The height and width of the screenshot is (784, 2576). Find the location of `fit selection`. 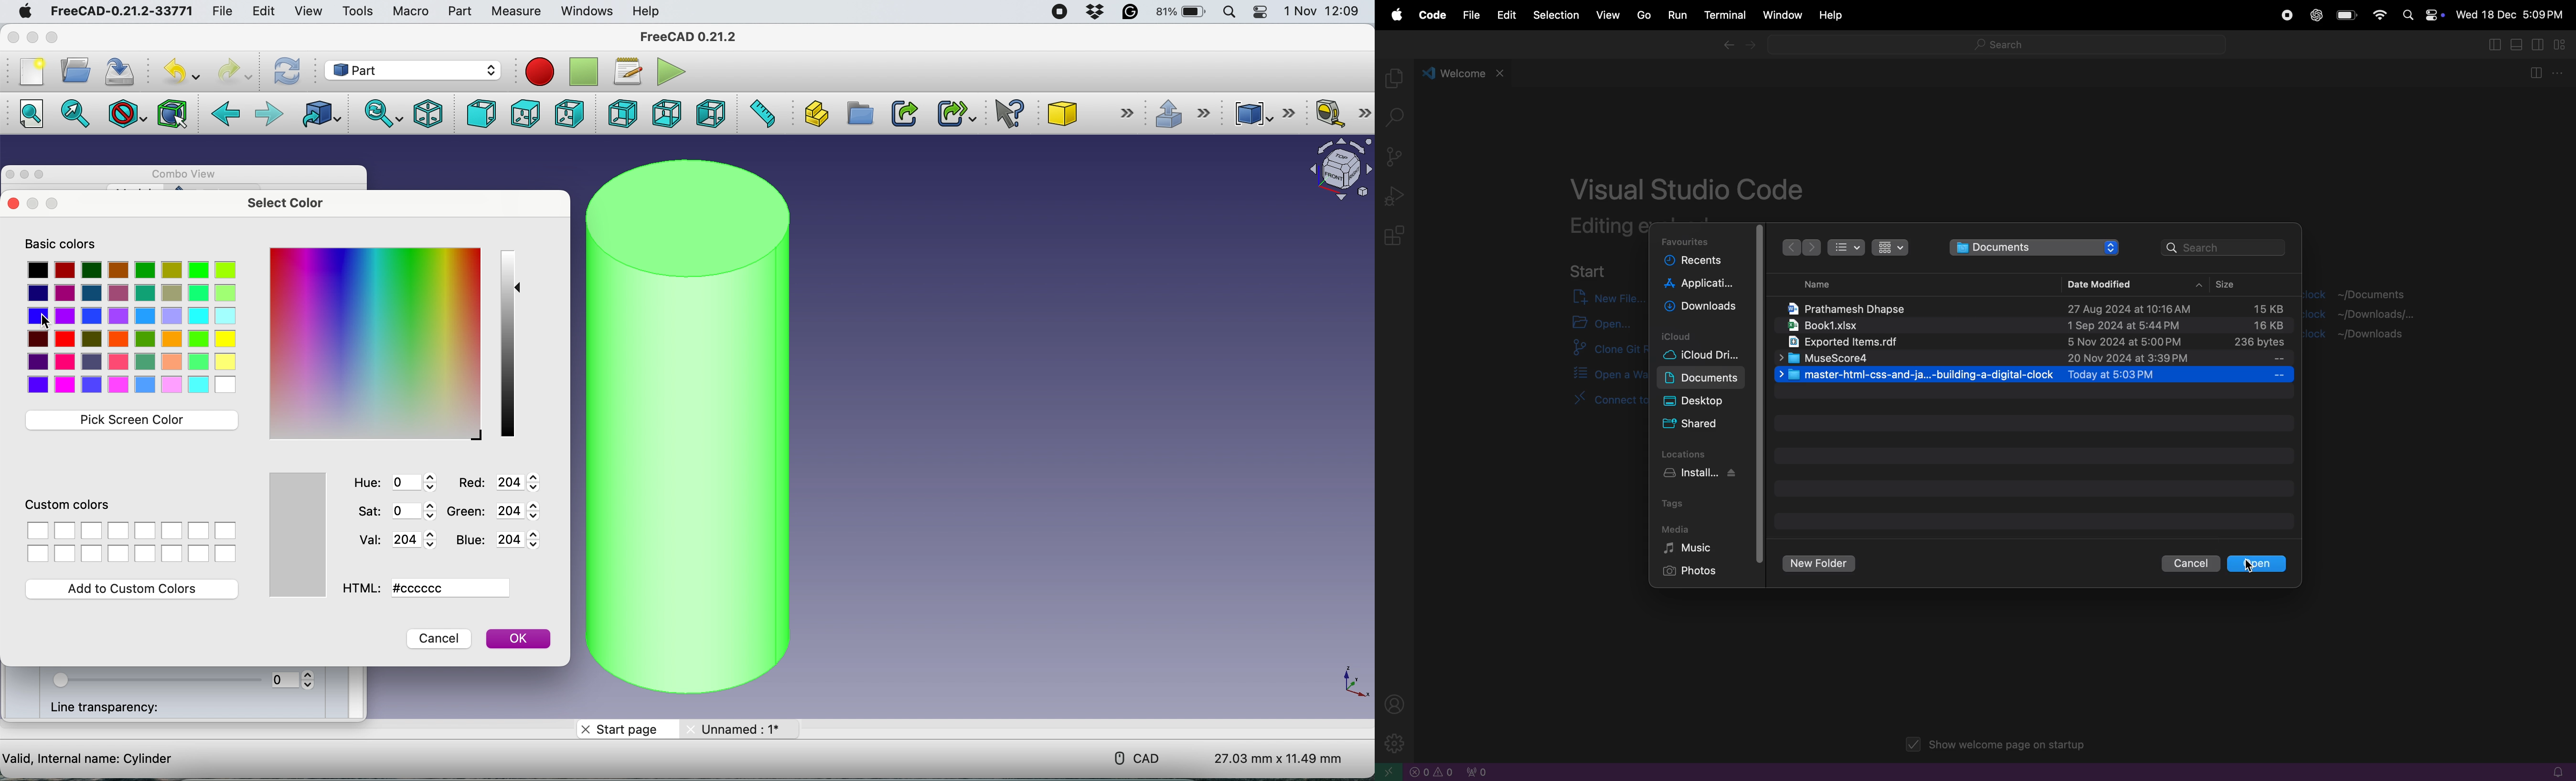

fit selection is located at coordinates (76, 115).